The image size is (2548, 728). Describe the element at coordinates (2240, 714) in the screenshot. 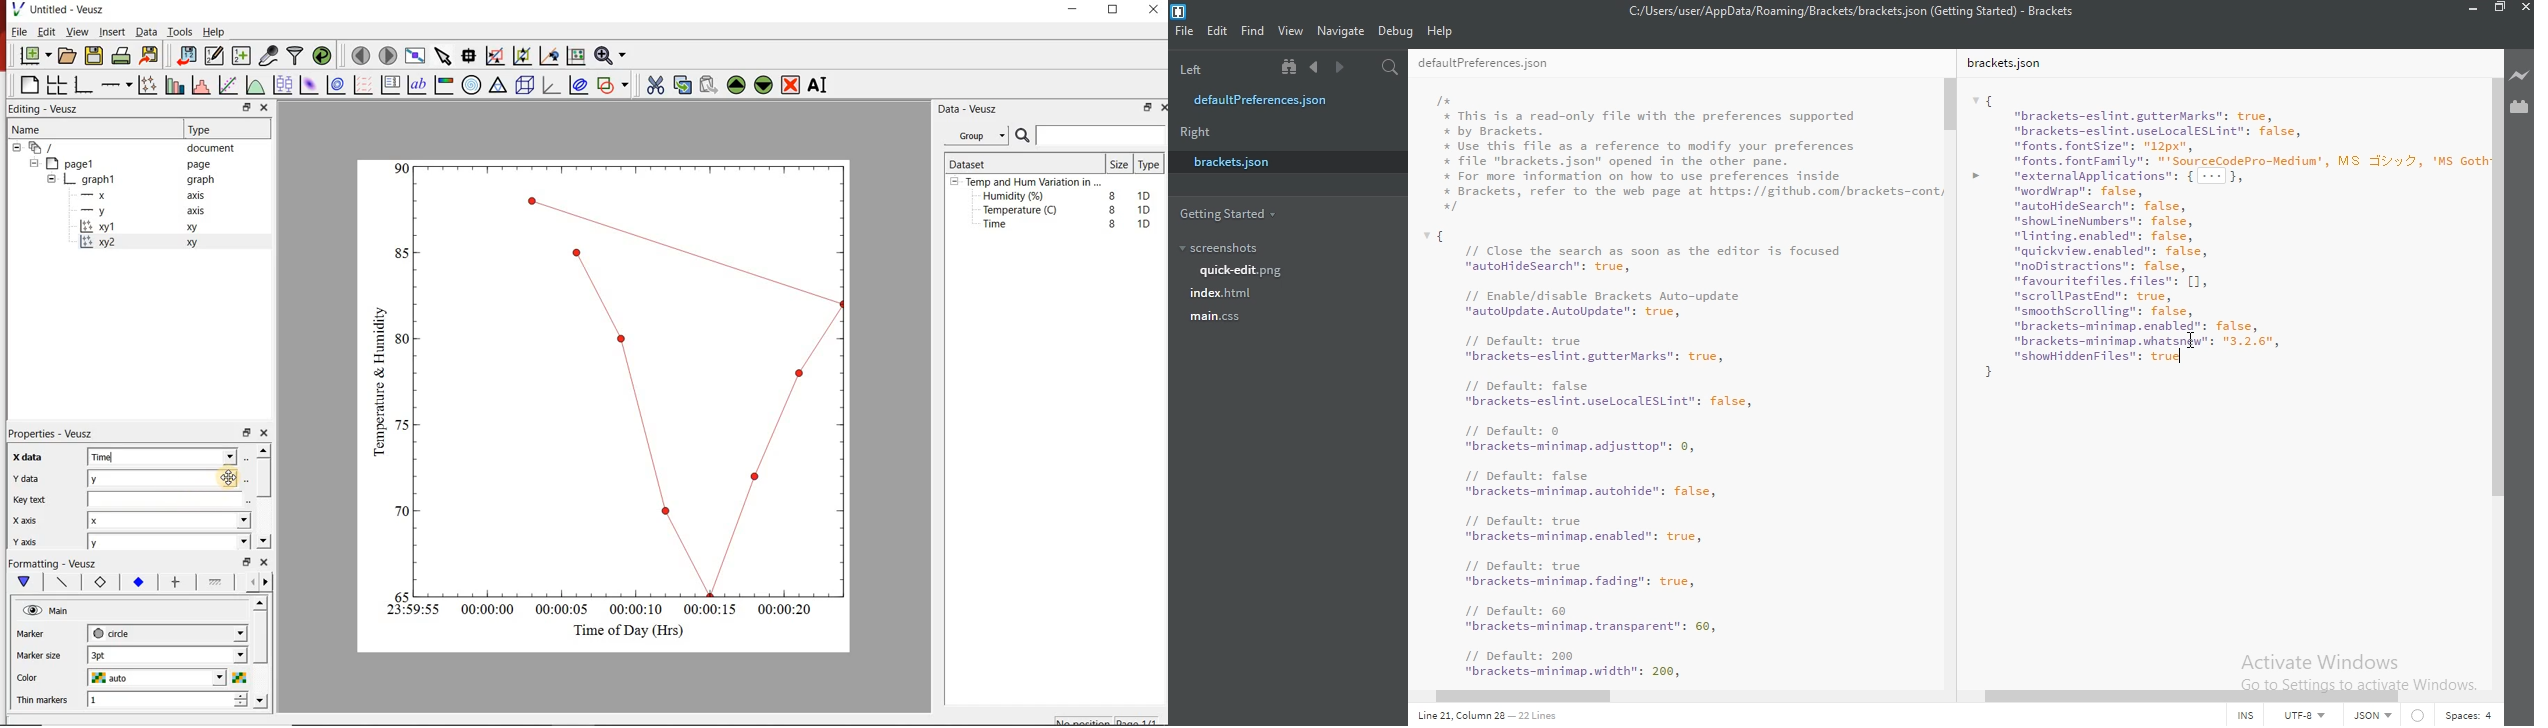

I see `INS` at that location.